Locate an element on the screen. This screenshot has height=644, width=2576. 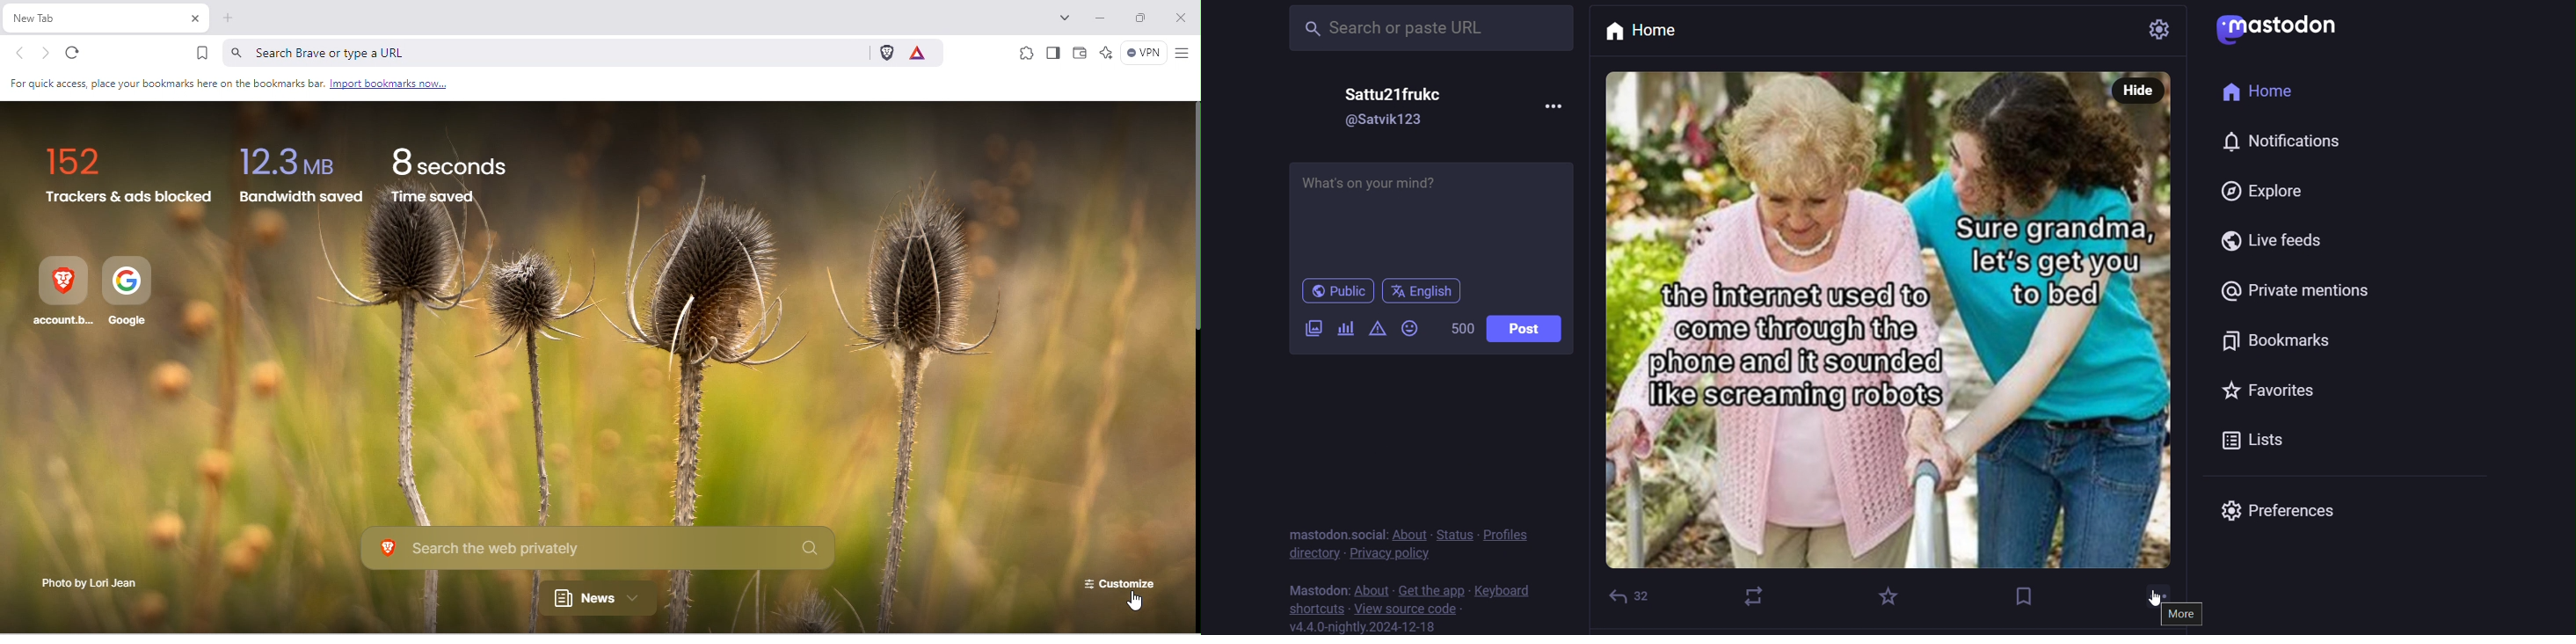
Search the web privately is located at coordinates (600, 550).